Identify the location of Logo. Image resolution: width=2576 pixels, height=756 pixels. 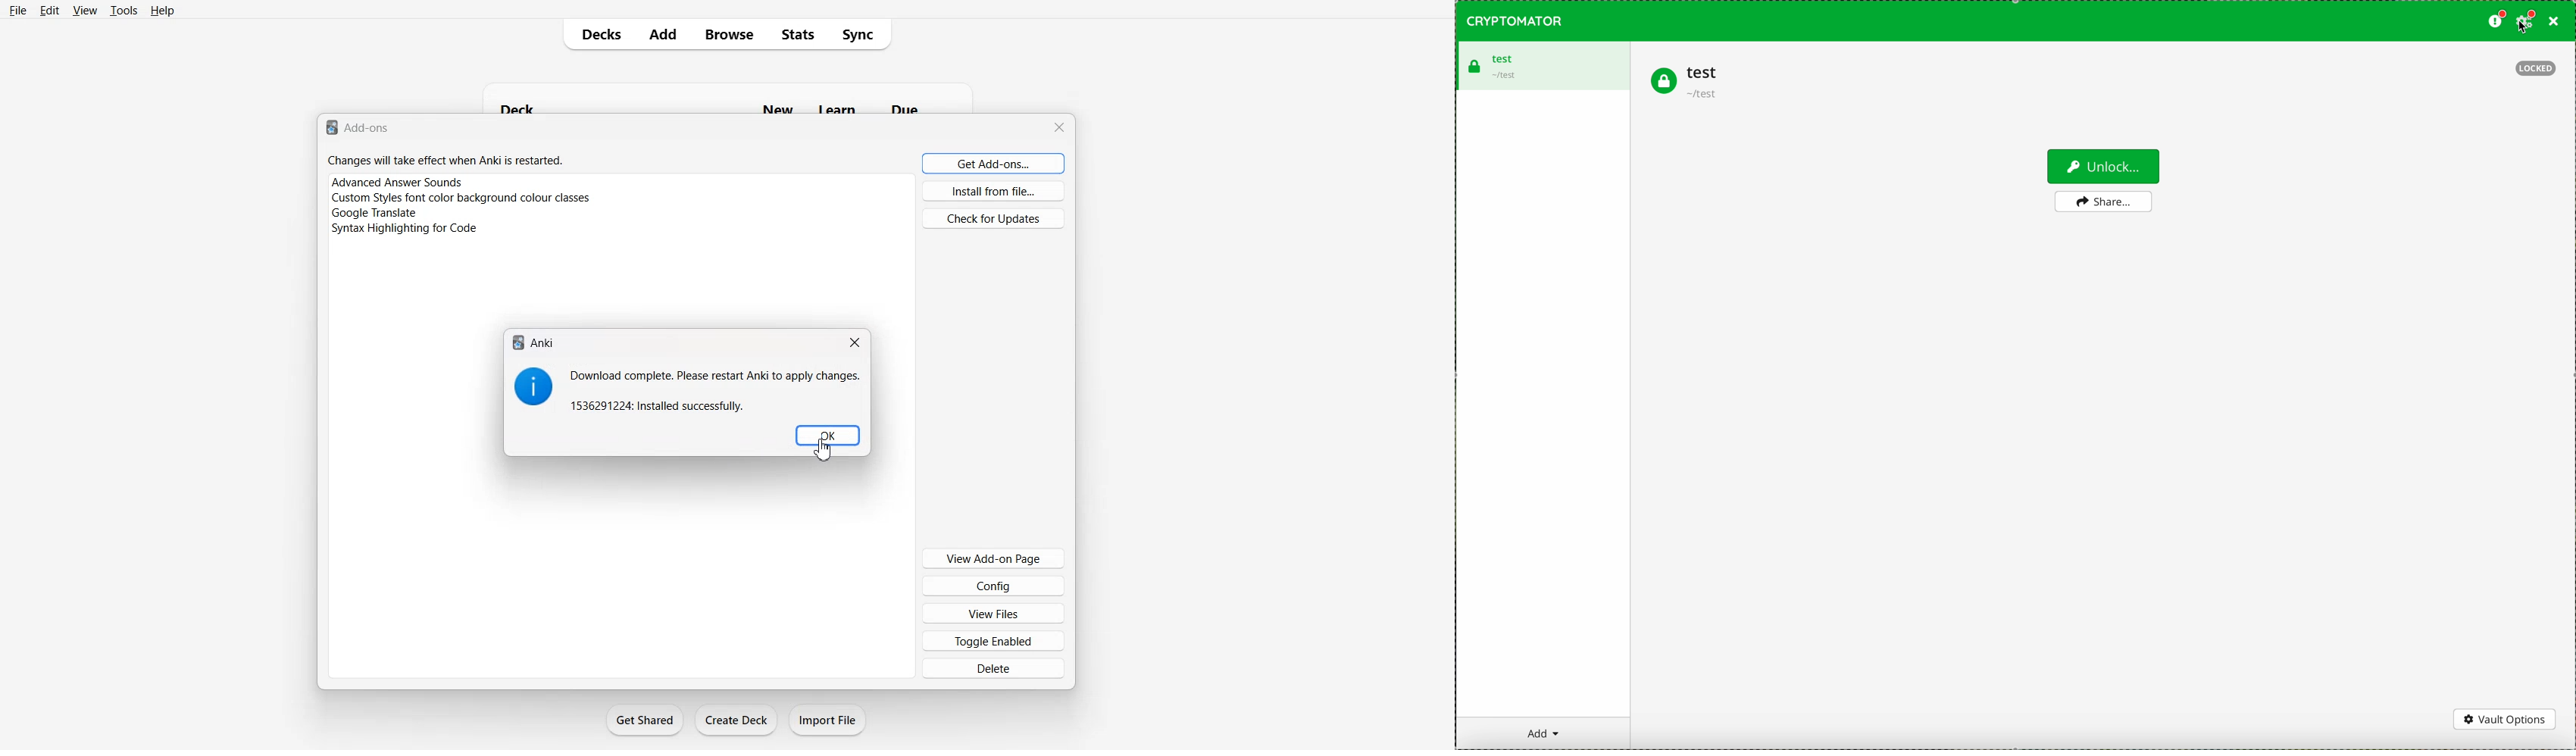
(533, 386).